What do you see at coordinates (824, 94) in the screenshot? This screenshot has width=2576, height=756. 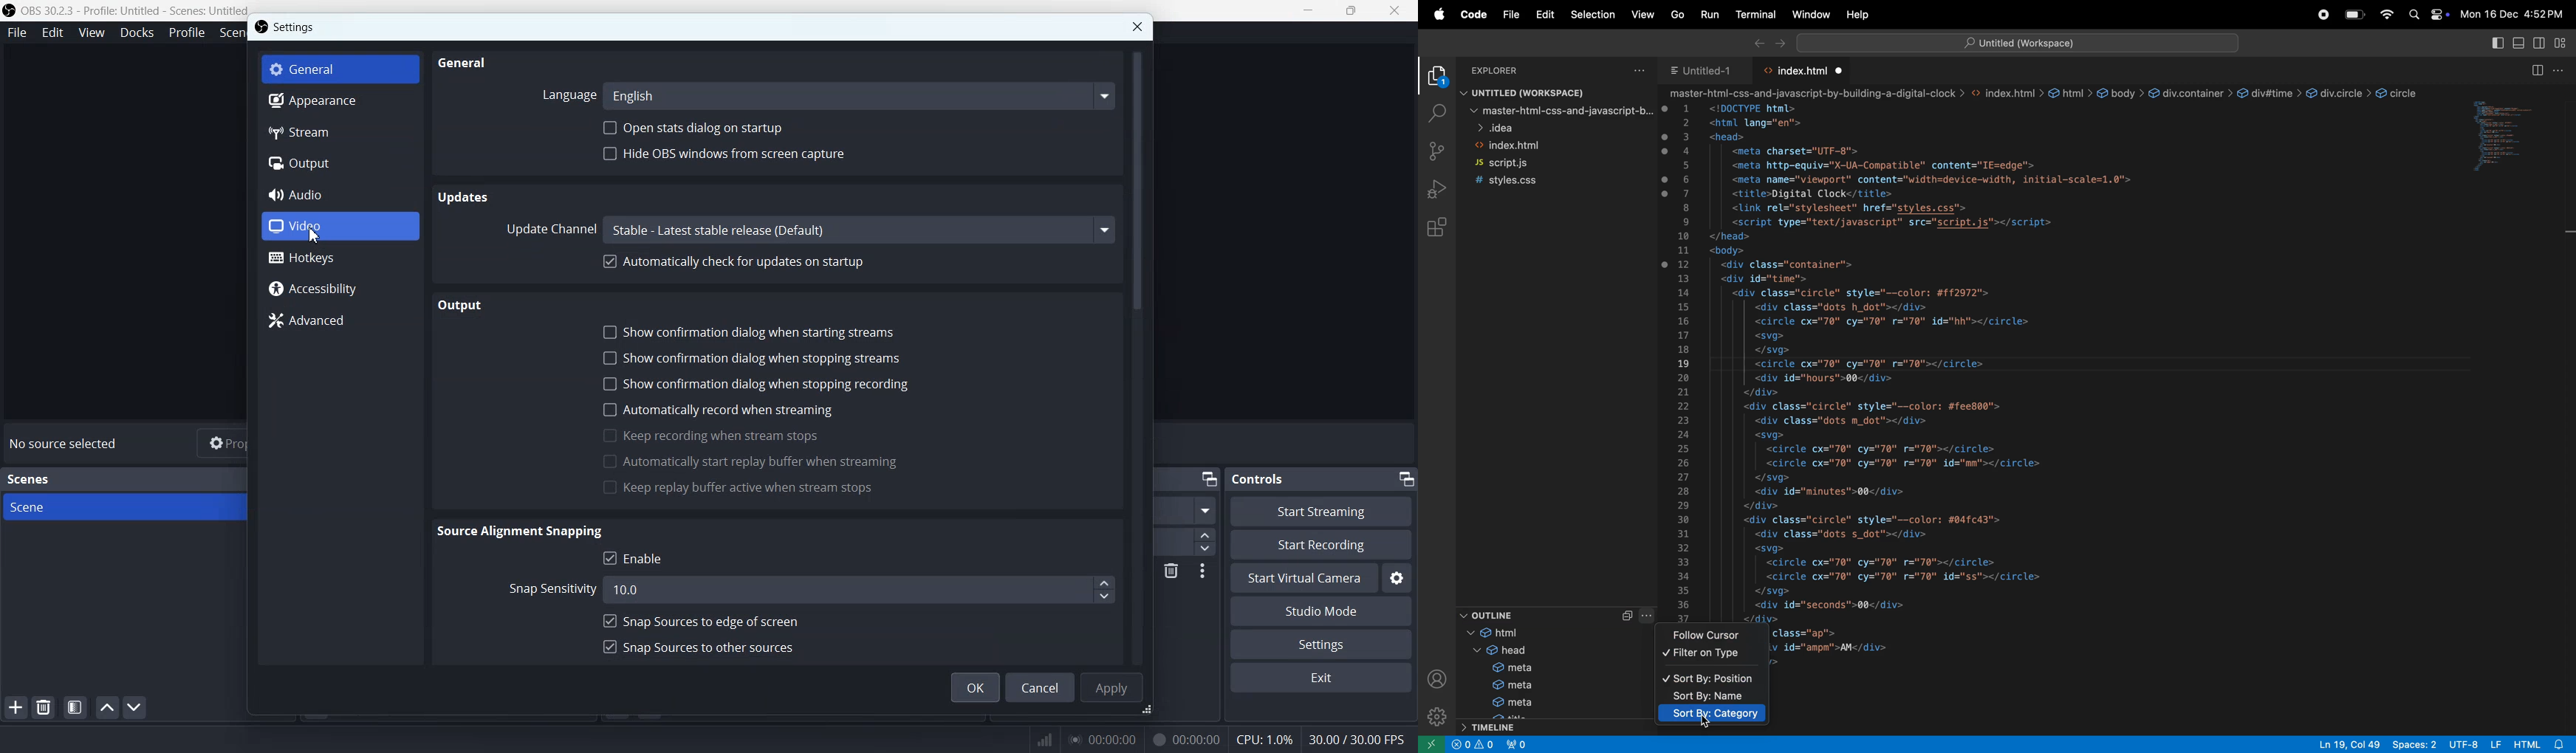 I see `Language English` at bounding box center [824, 94].